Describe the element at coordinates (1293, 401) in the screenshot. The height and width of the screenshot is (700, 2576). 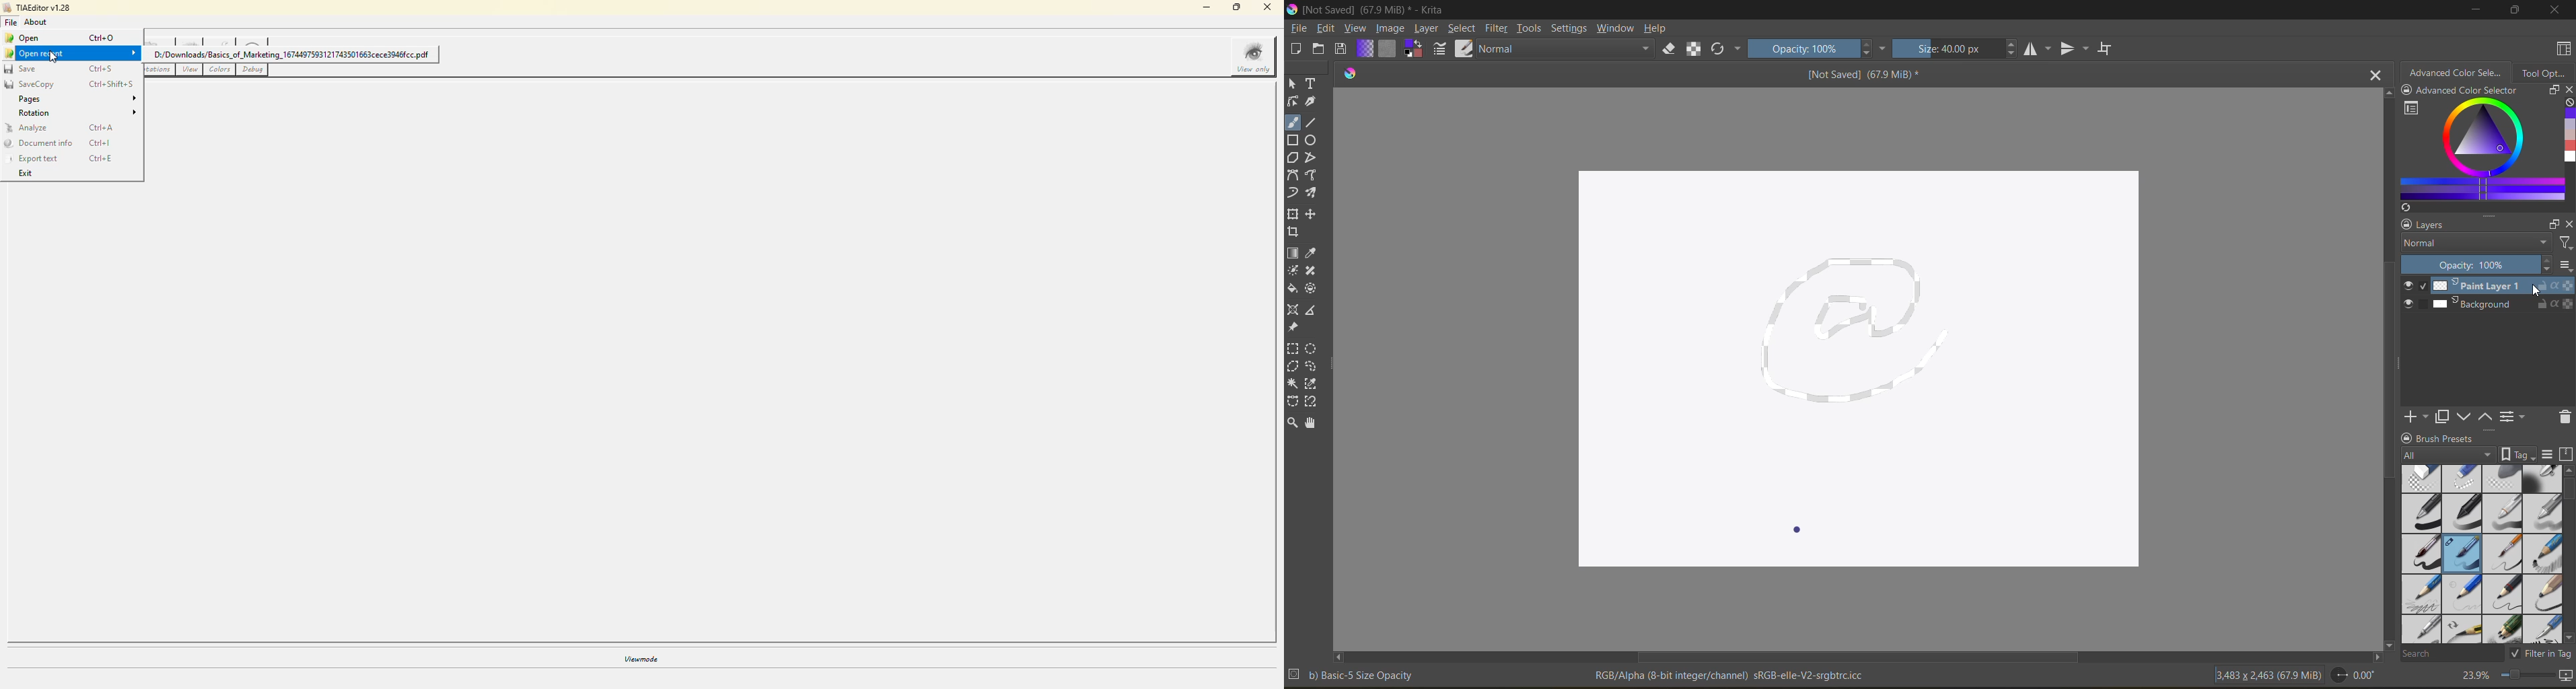
I see `bezier curve selection tool` at that location.